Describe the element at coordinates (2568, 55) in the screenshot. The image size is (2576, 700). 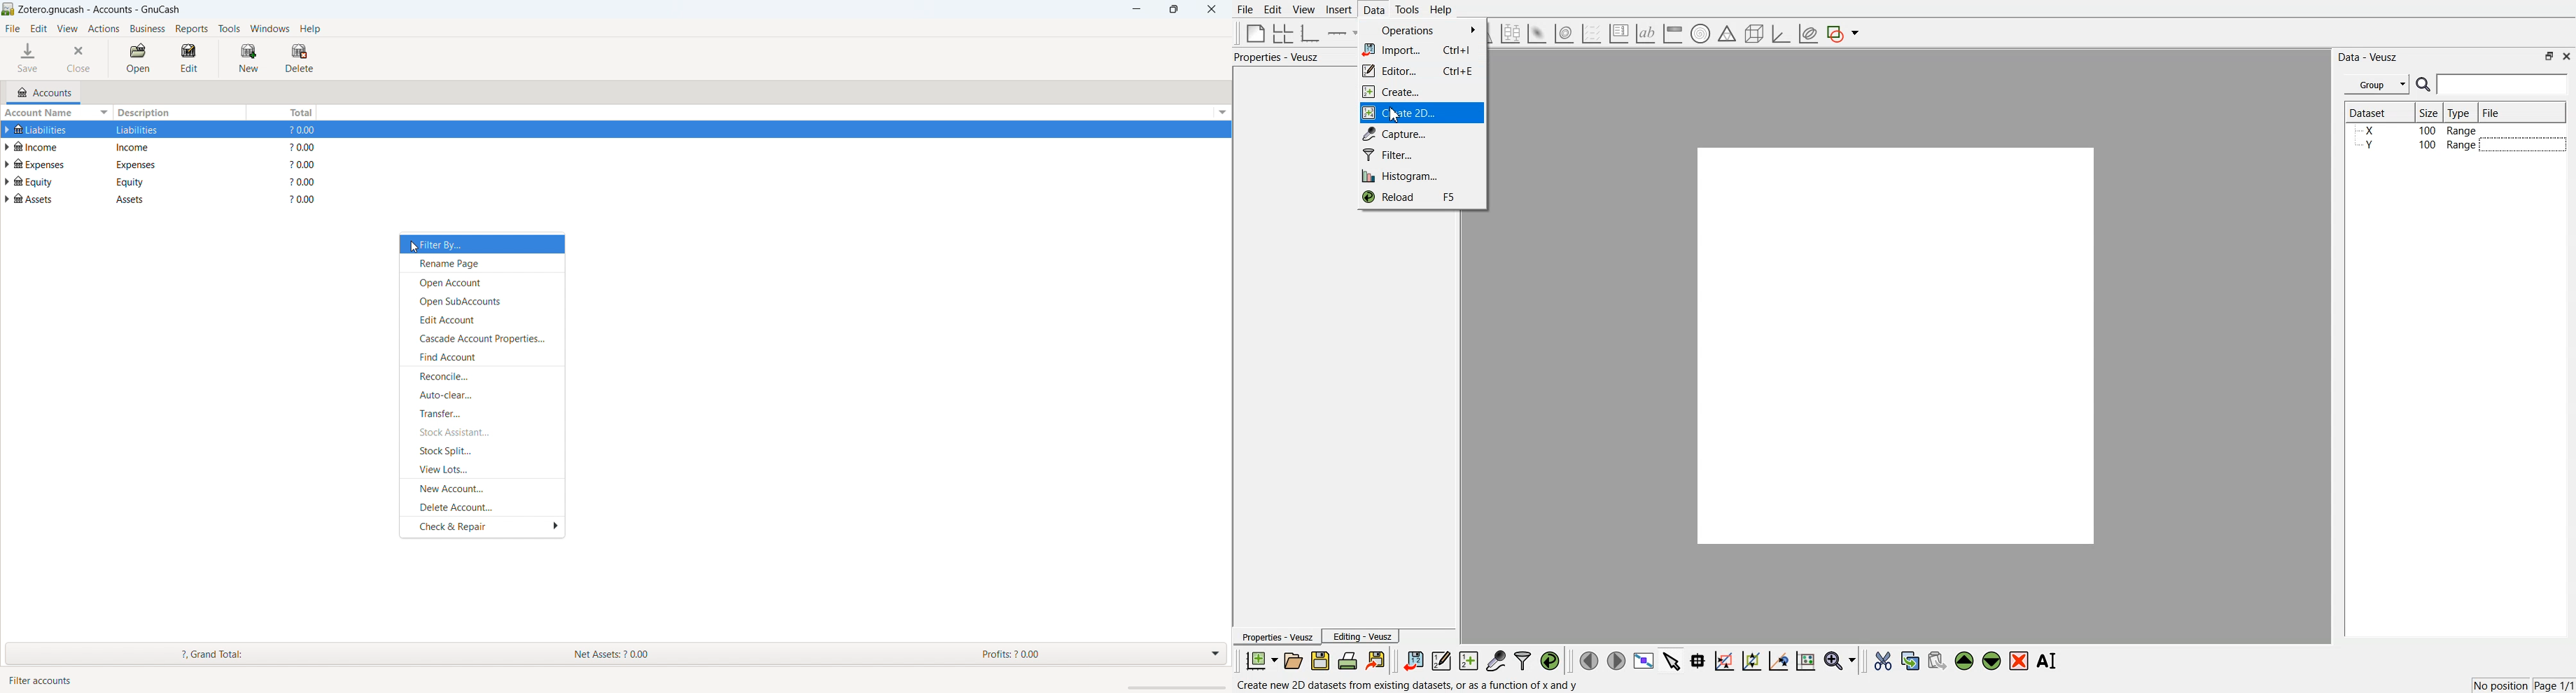
I see `Close` at that location.